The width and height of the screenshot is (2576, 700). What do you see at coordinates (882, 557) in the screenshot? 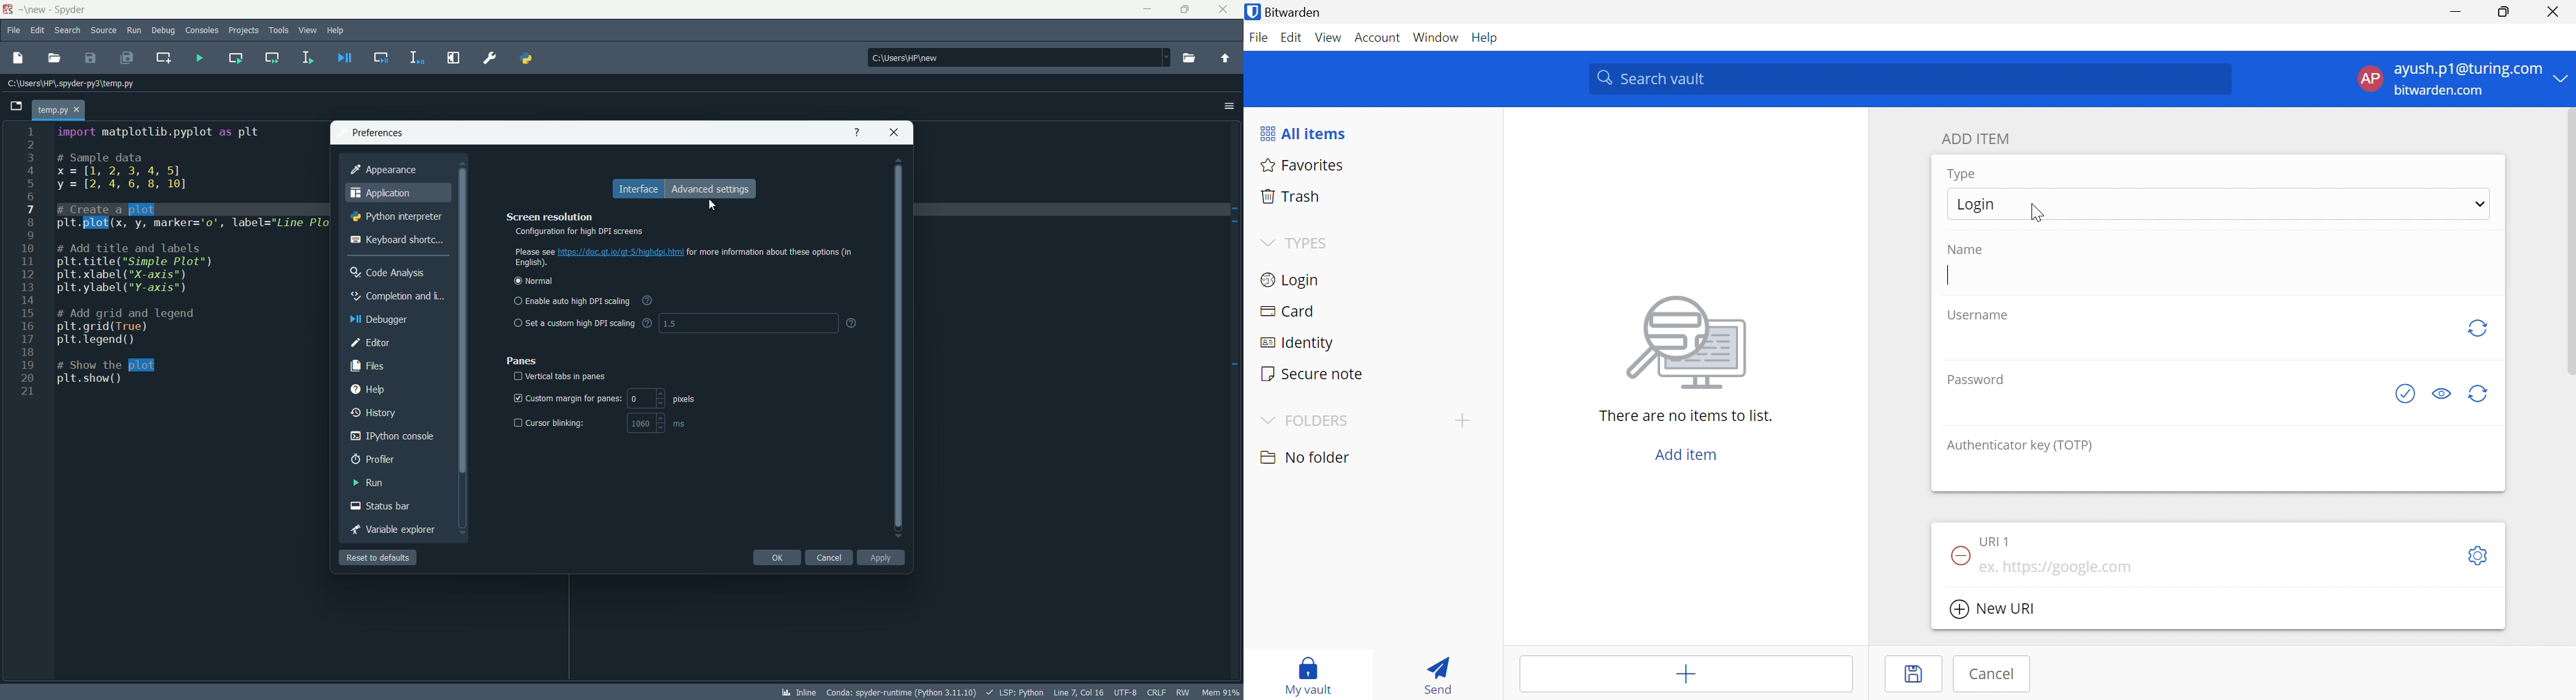
I see `apply` at bounding box center [882, 557].